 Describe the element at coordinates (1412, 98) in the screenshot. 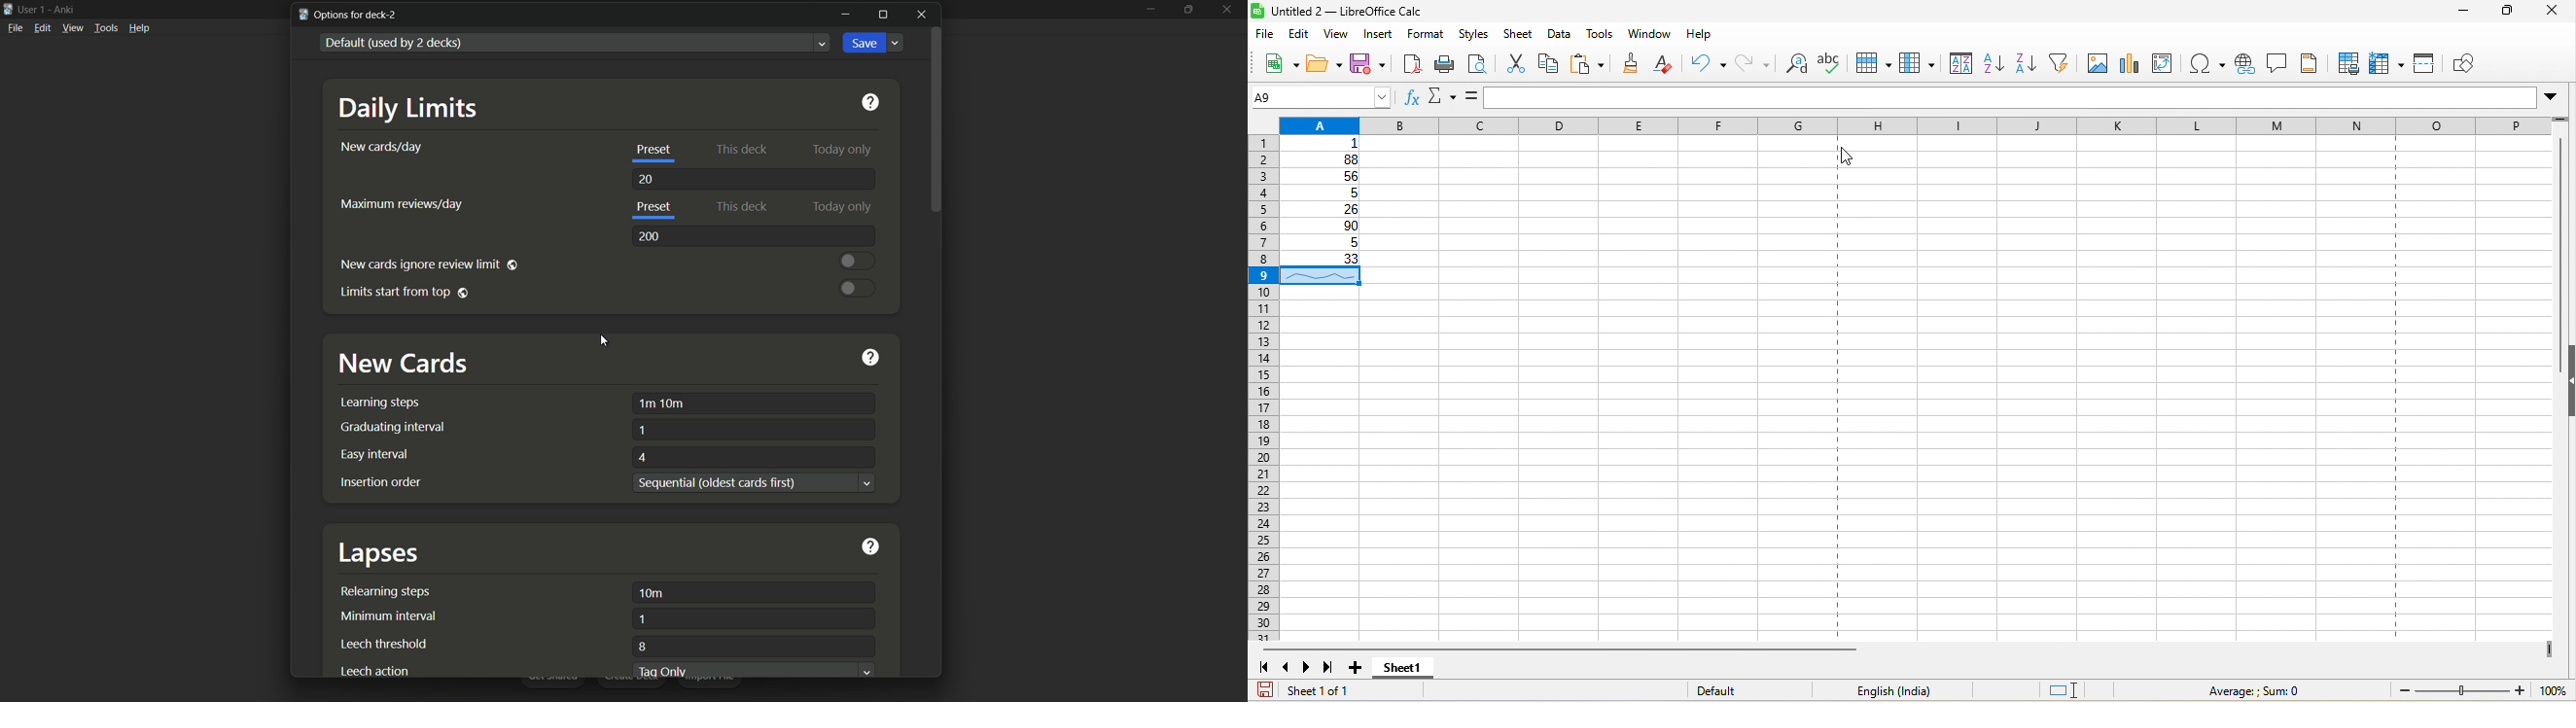

I see `function wizard` at that location.